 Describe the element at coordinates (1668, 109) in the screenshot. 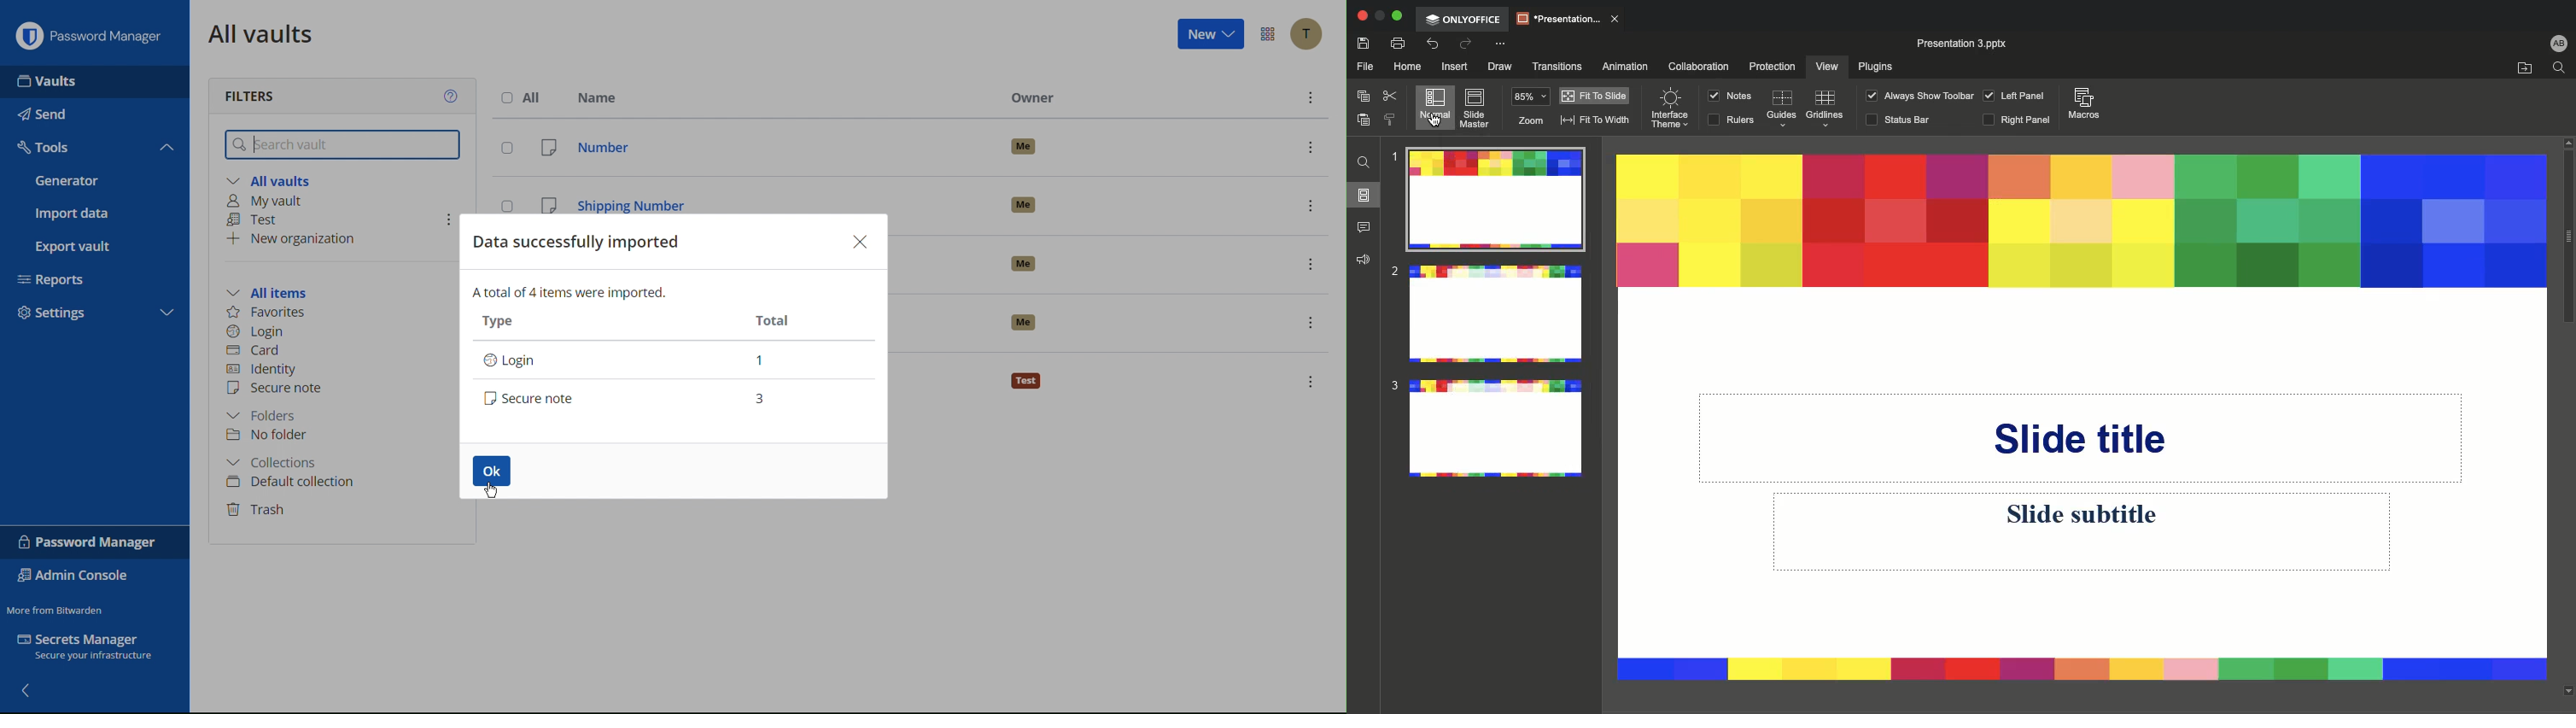

I see `Interface theme` at that location.